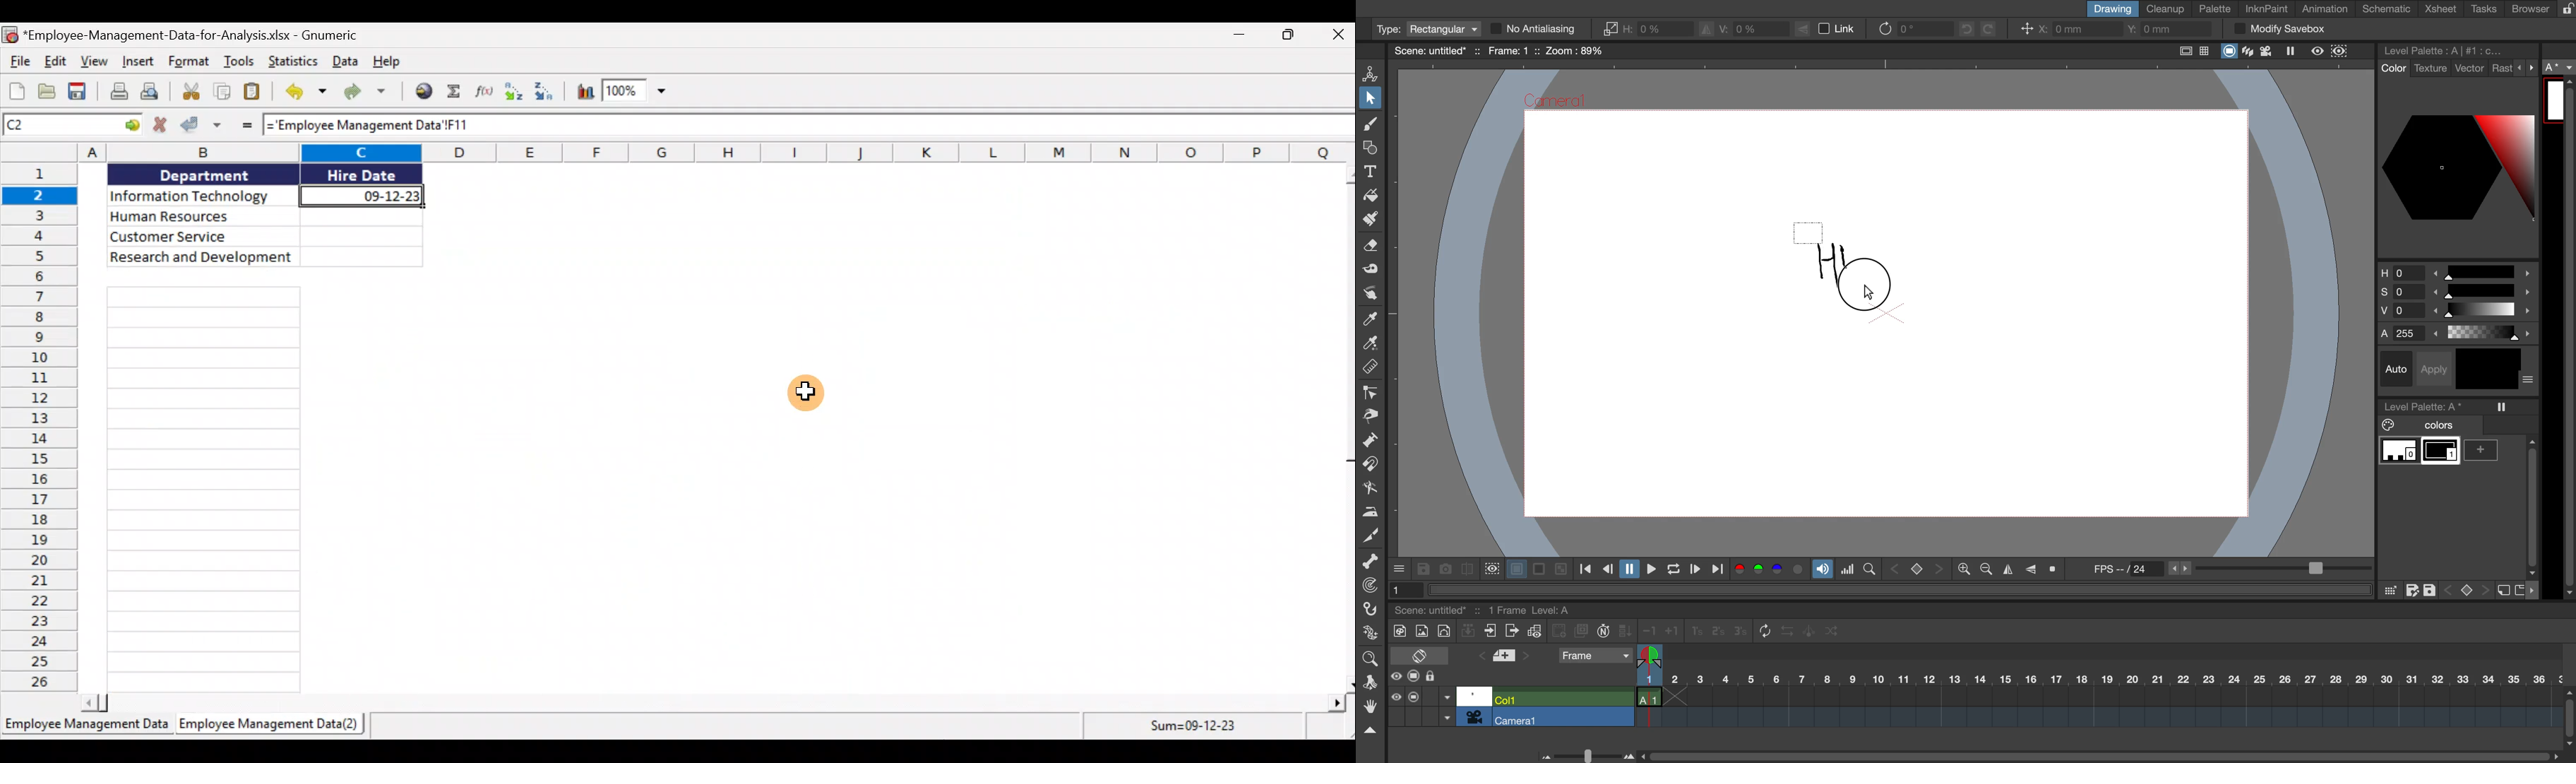 The image size is (2576, 784). Describe the element at coordinates (292, 61) in the screenshot. I see `Statistics` at that location.